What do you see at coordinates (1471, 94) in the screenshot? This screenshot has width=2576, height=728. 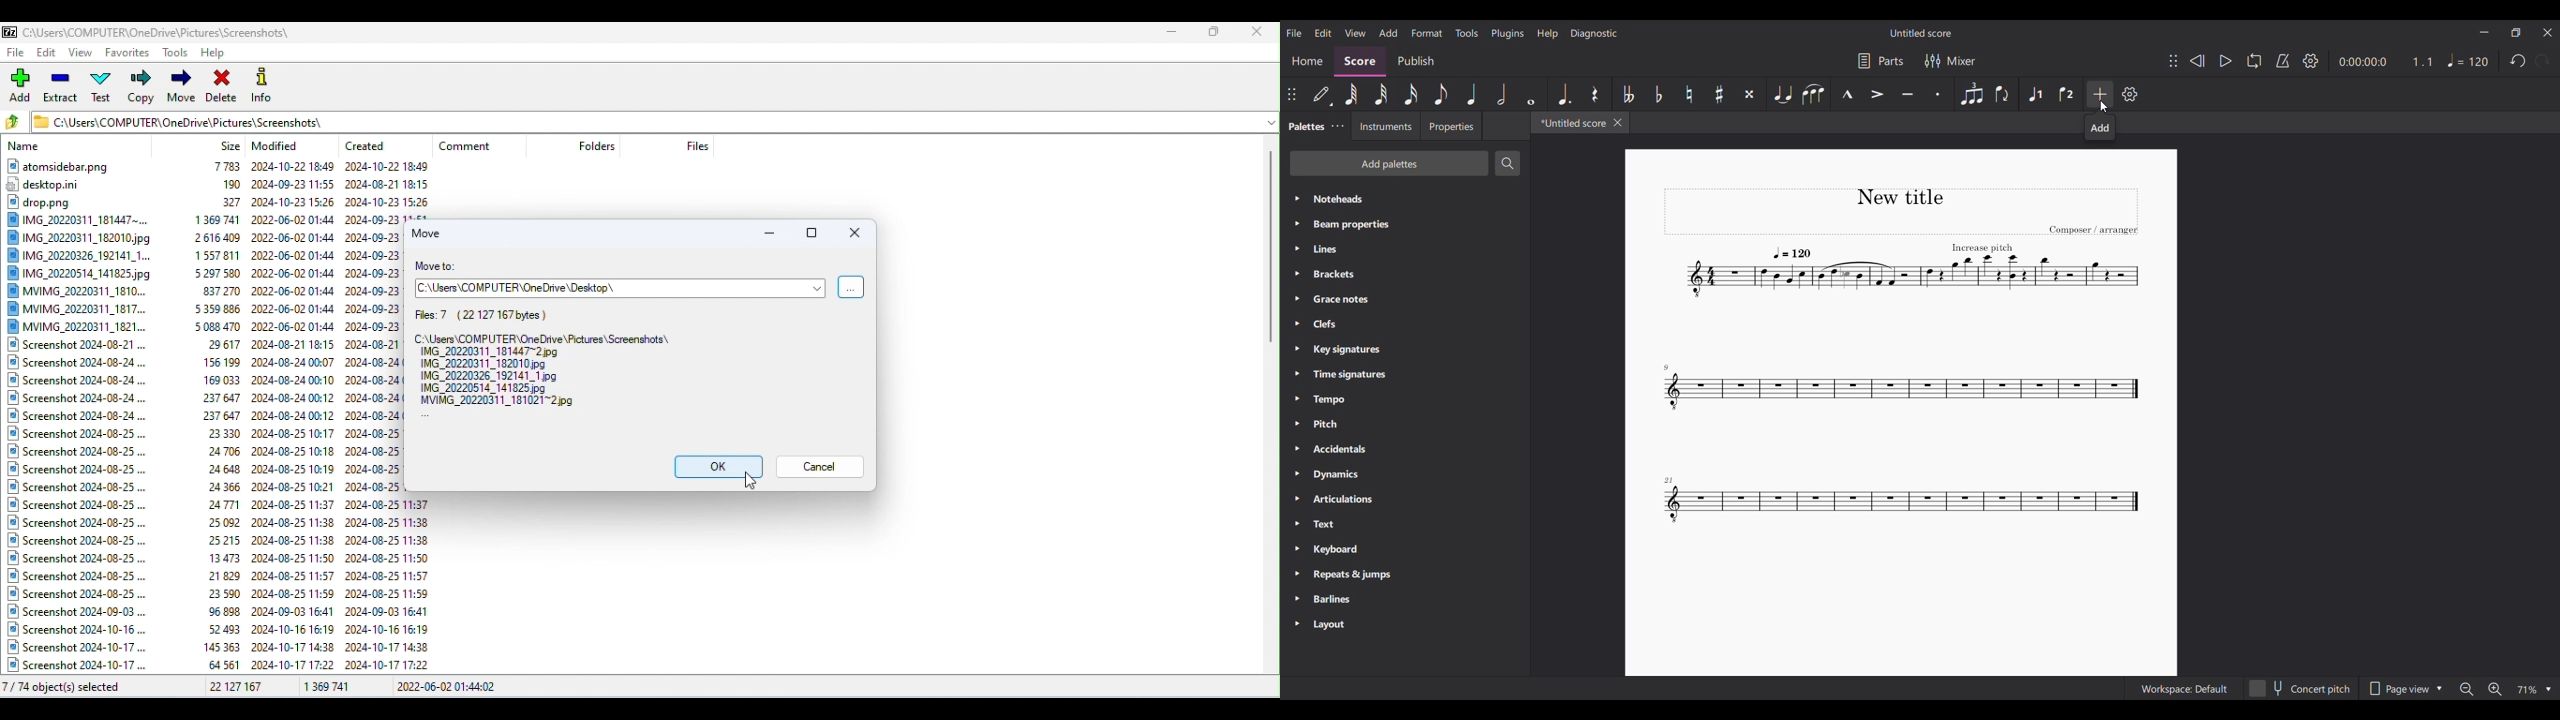 I see `Quarter note` at bounding box center [1471, 94].